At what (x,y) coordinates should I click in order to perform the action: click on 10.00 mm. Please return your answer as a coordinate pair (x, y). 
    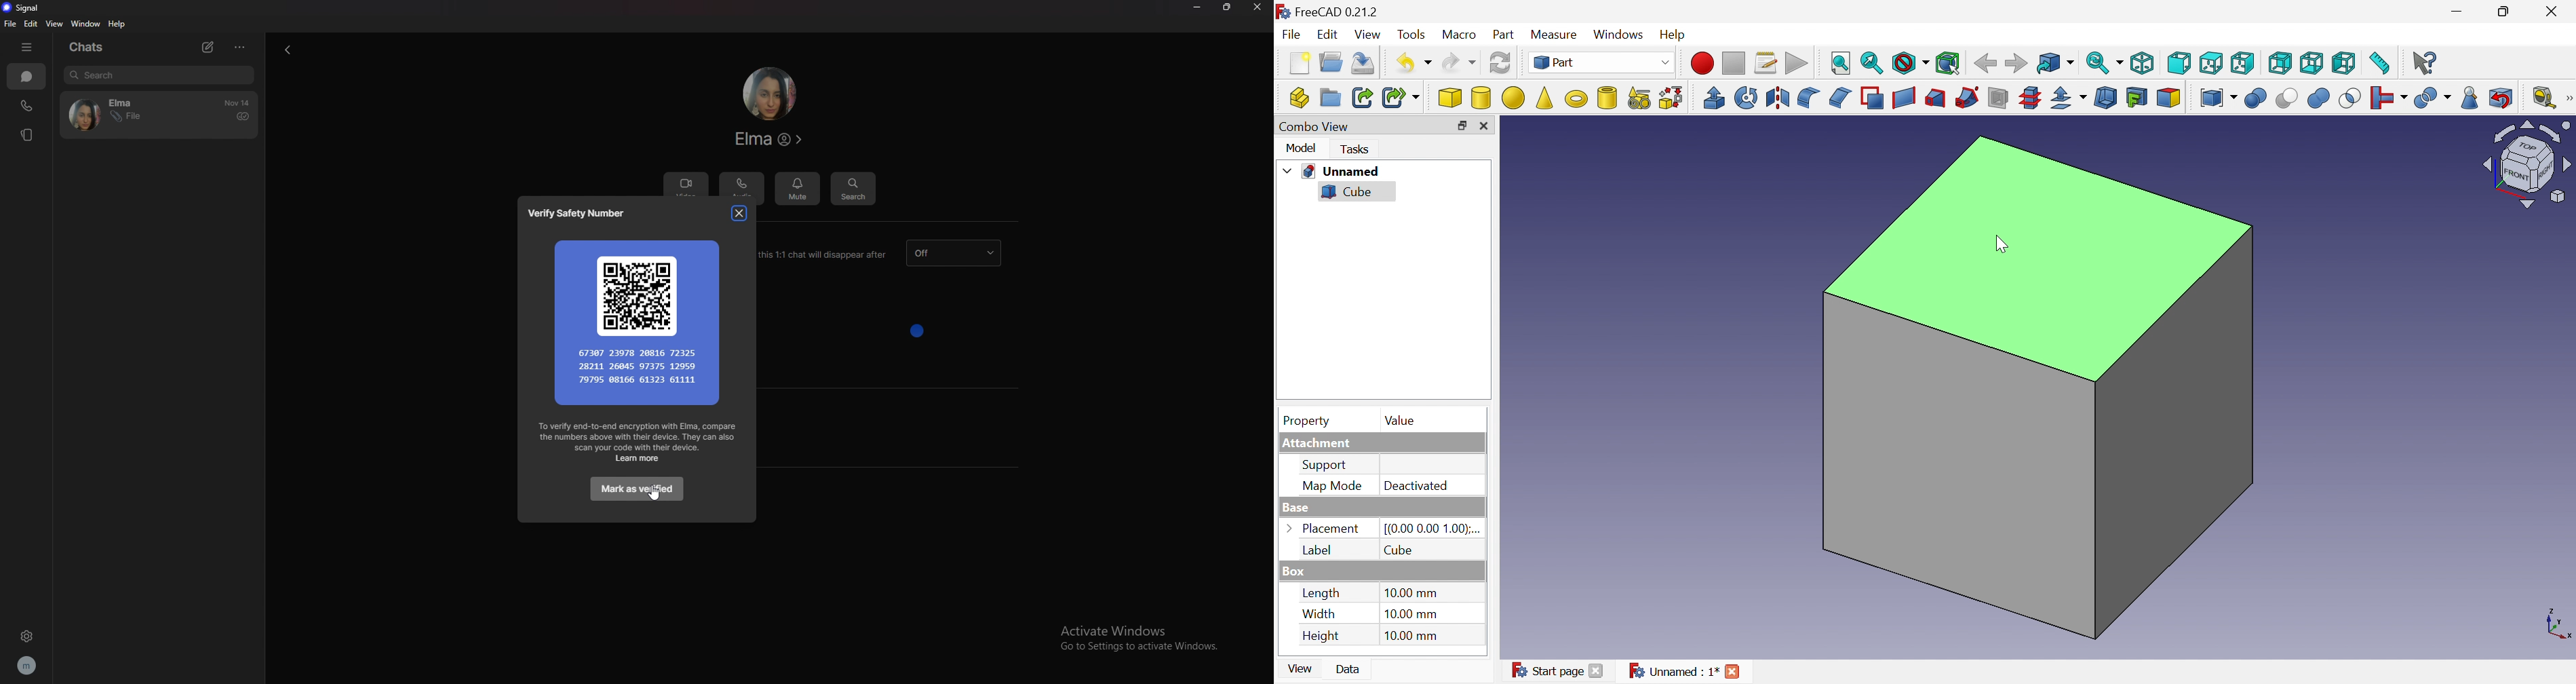
    Looking at the image, I should click on (1416, 594).